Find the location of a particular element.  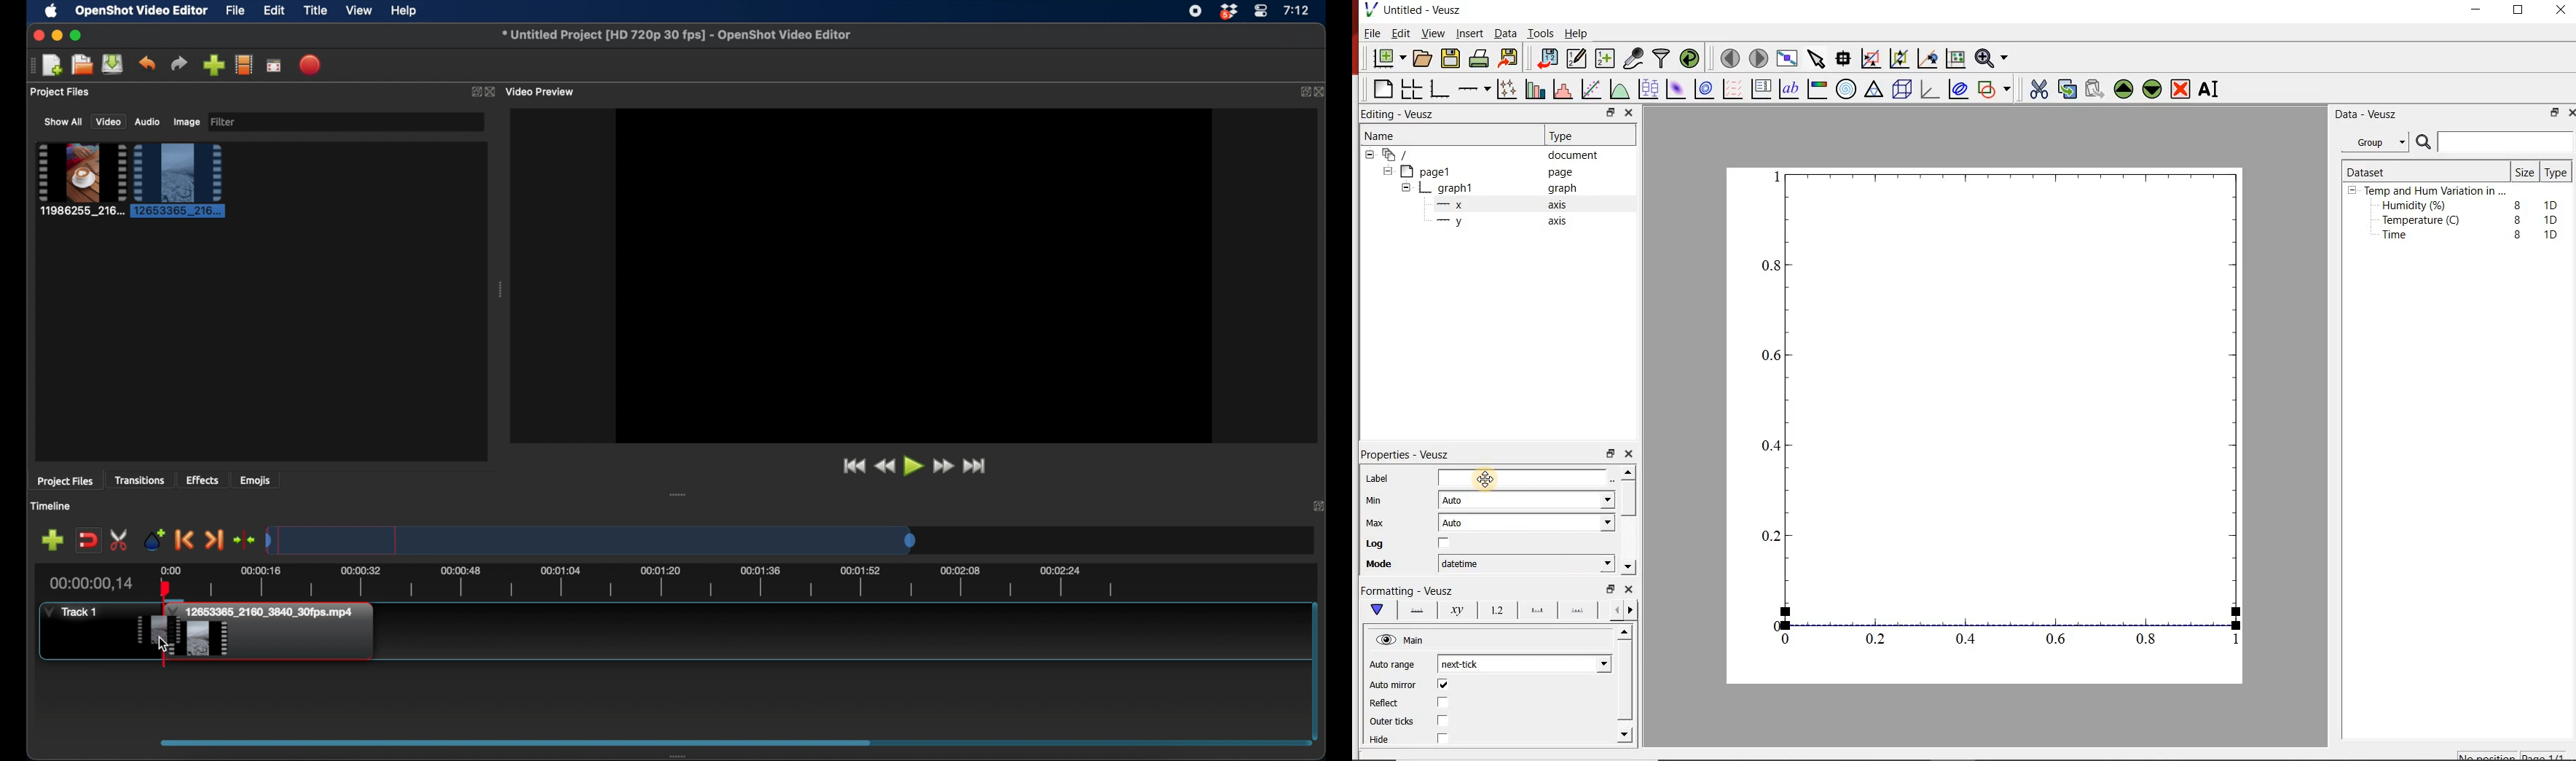

close is located at coordinates (2561, 10).